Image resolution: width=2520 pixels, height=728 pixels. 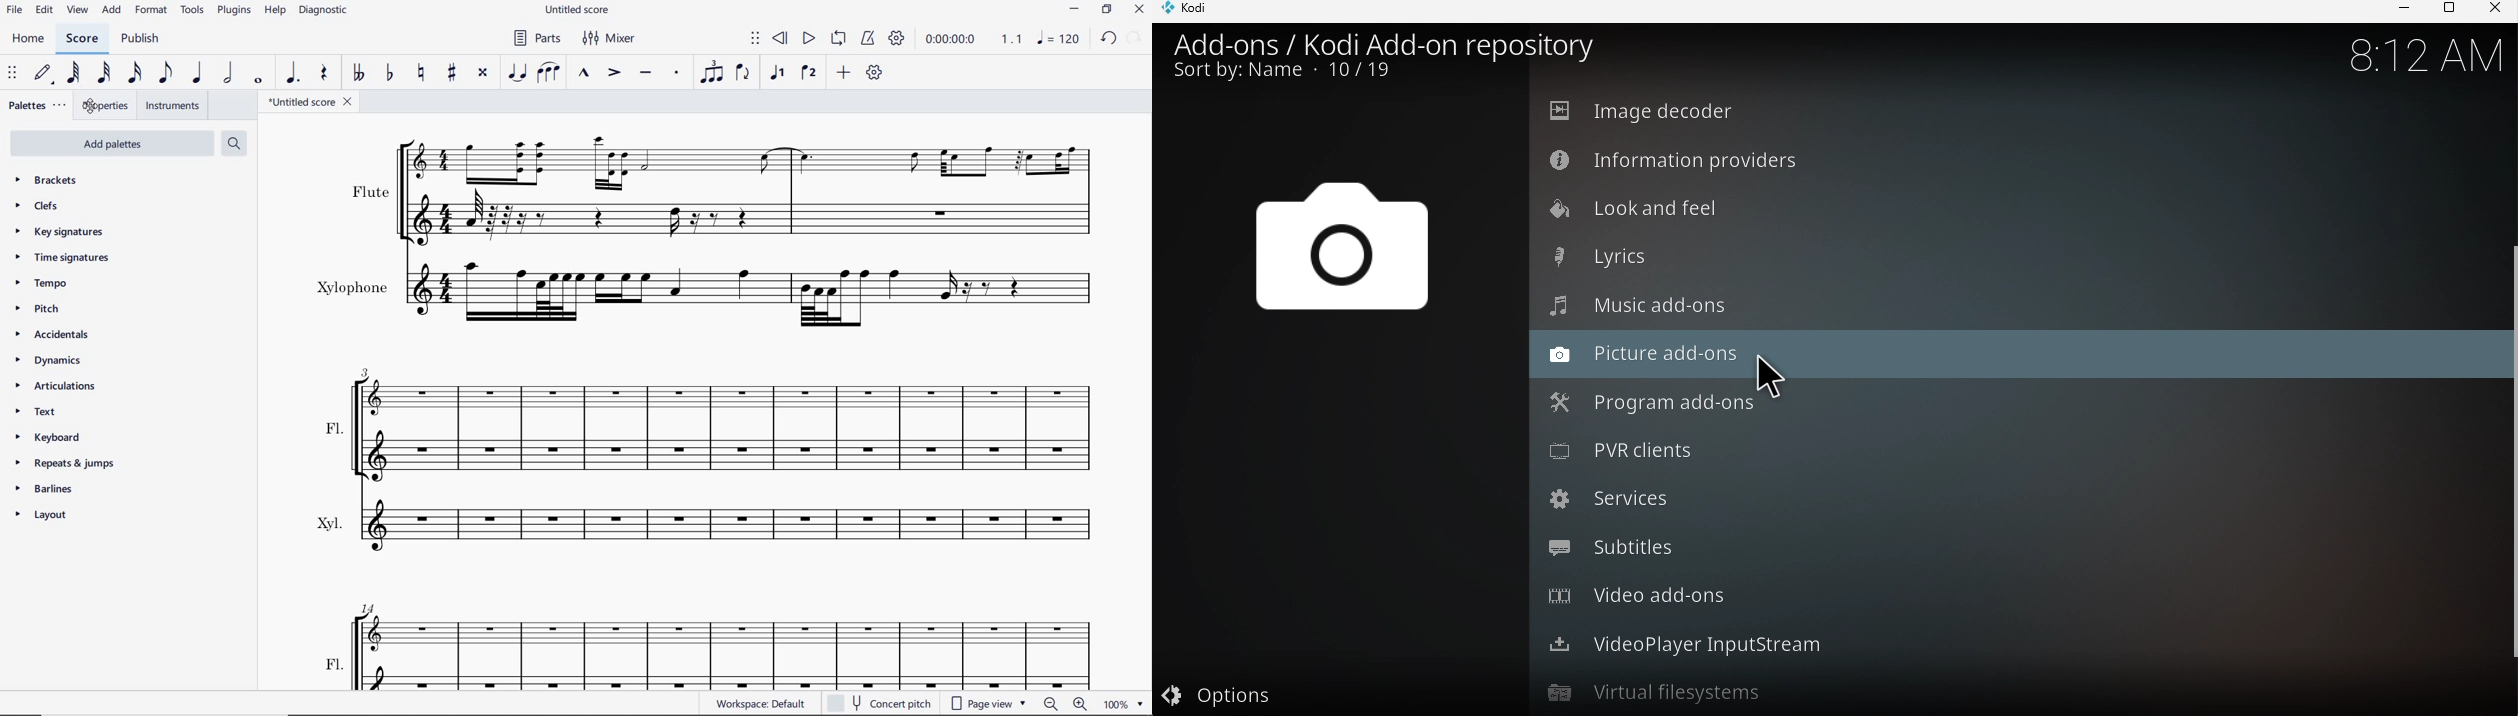 What do you see at coordinates (703, 293) in the screenshot?
I see `Xylophone` at bounding box center [703, 293].